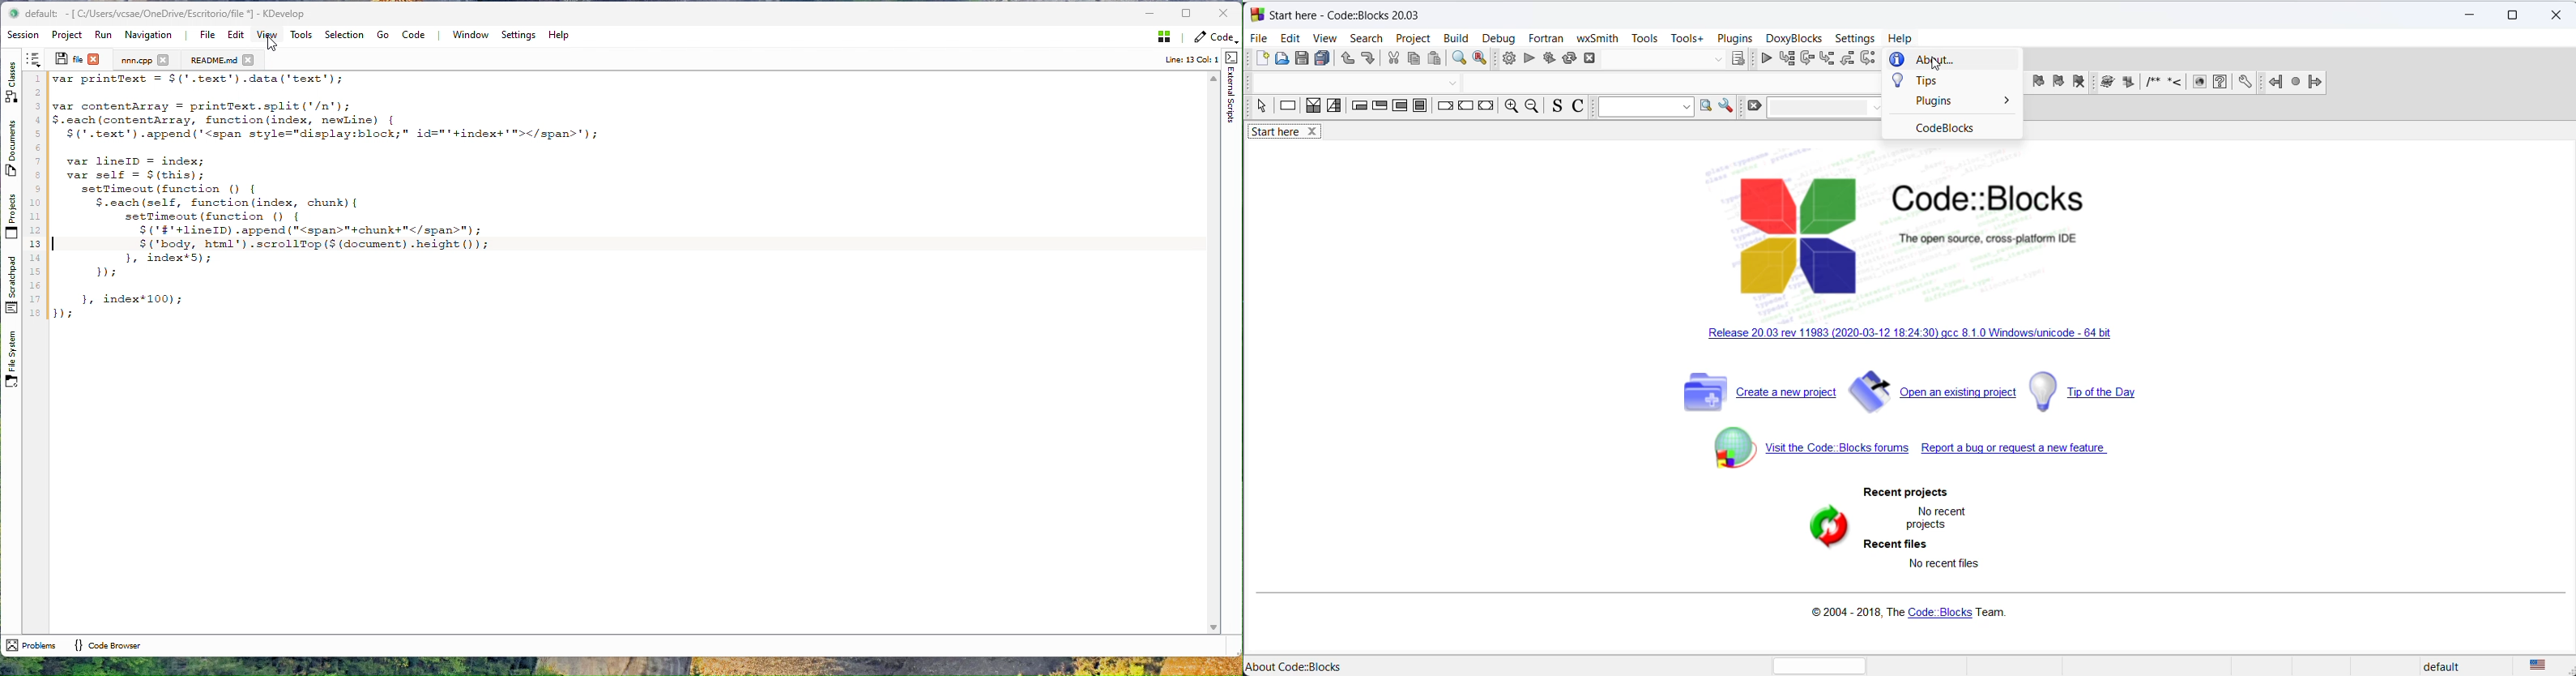  I want to click on plugins, so click(1734, 38).